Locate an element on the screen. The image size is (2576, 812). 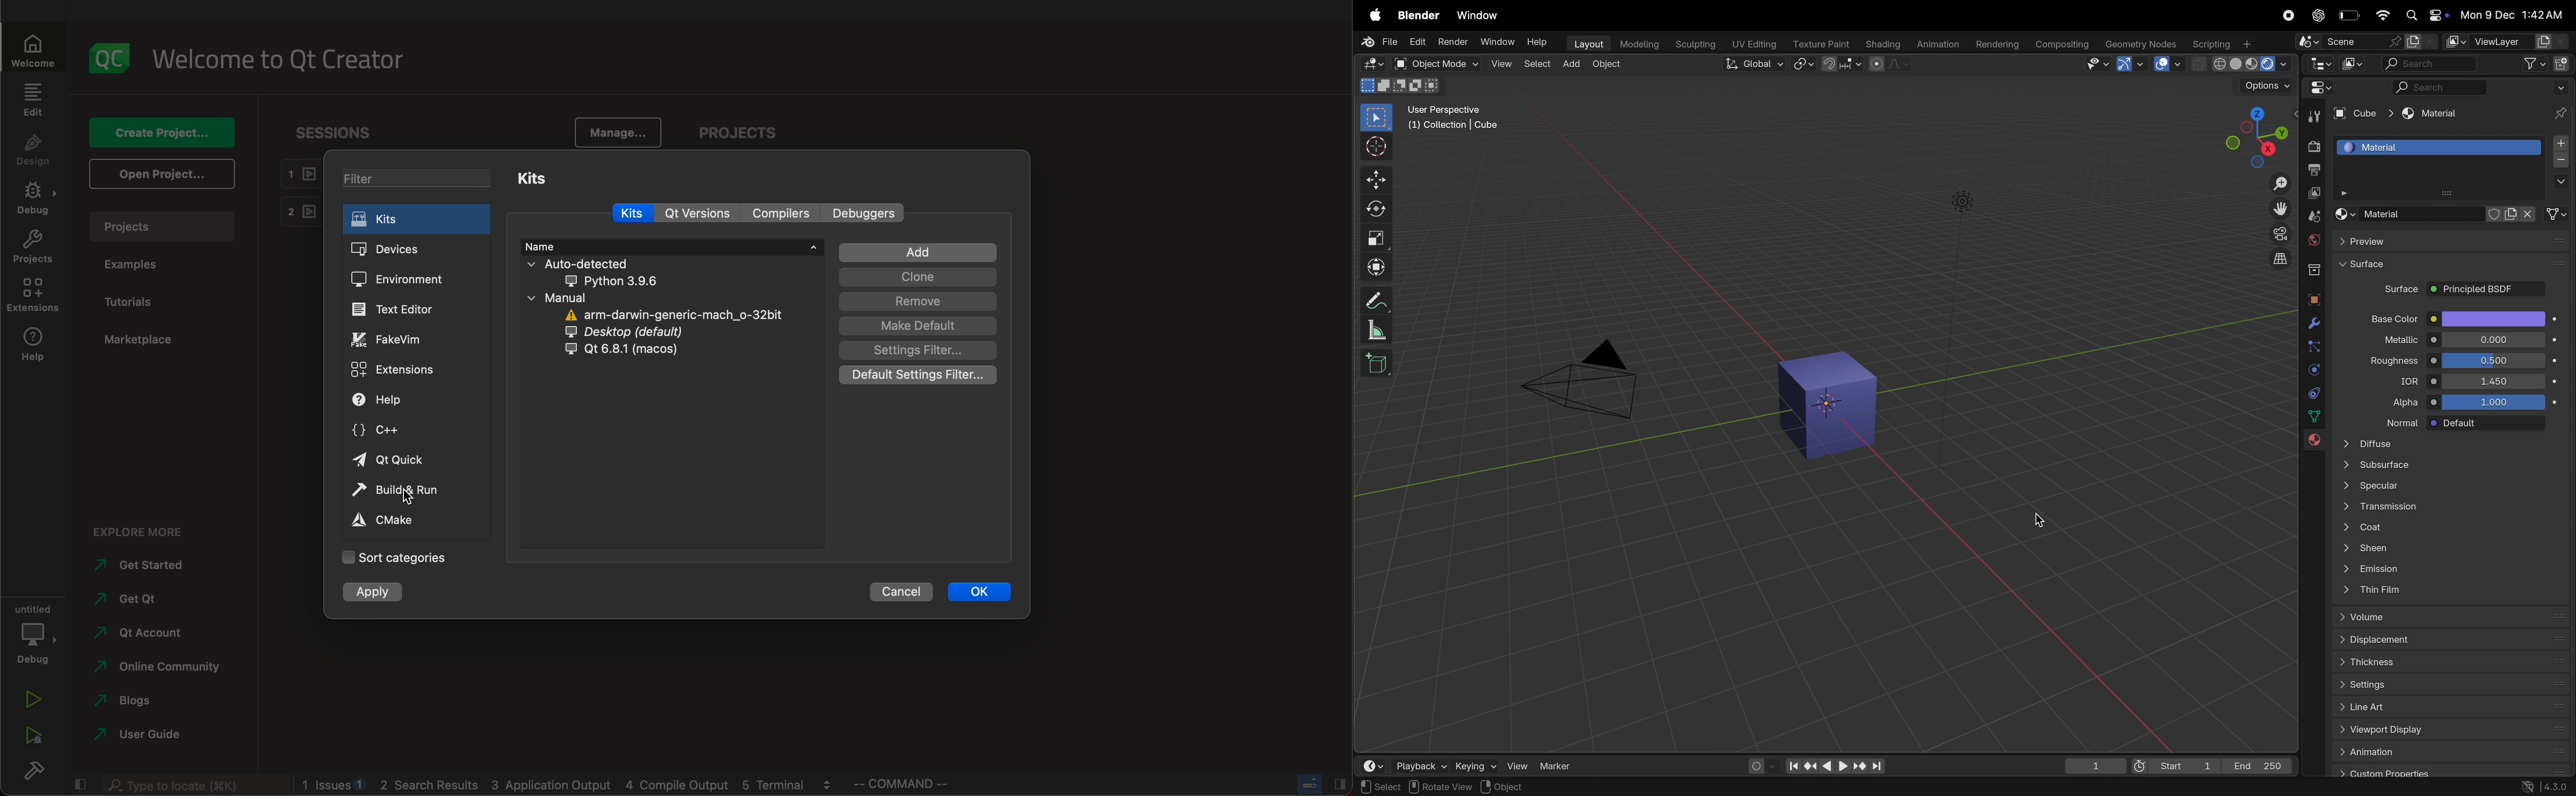
qt is located at coordinates (636, 349).